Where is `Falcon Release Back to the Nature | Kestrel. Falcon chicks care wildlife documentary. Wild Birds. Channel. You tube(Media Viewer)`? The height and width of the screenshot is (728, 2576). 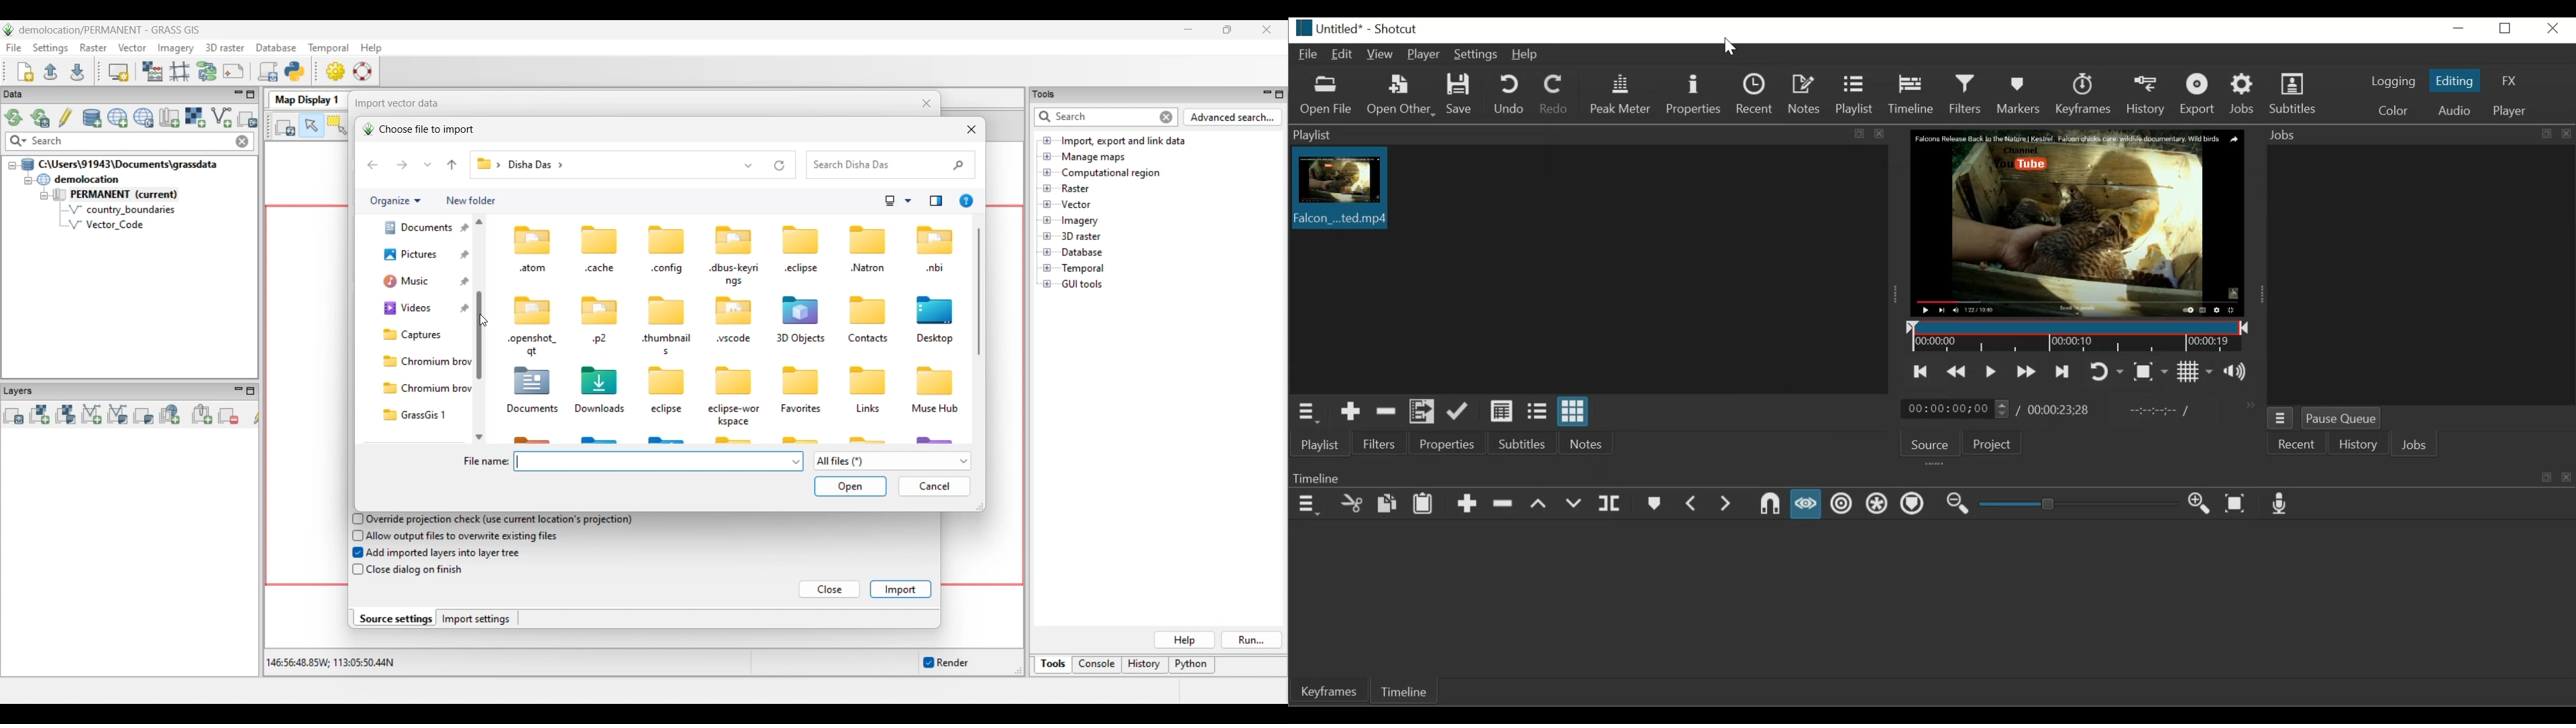 Falcon Release Back to the Nature | Kestrel. Falcon chicks care wildlife documentary. Wild Birds. Channel. You tube(Media Viewer) is located at coordinates (2078, 223).